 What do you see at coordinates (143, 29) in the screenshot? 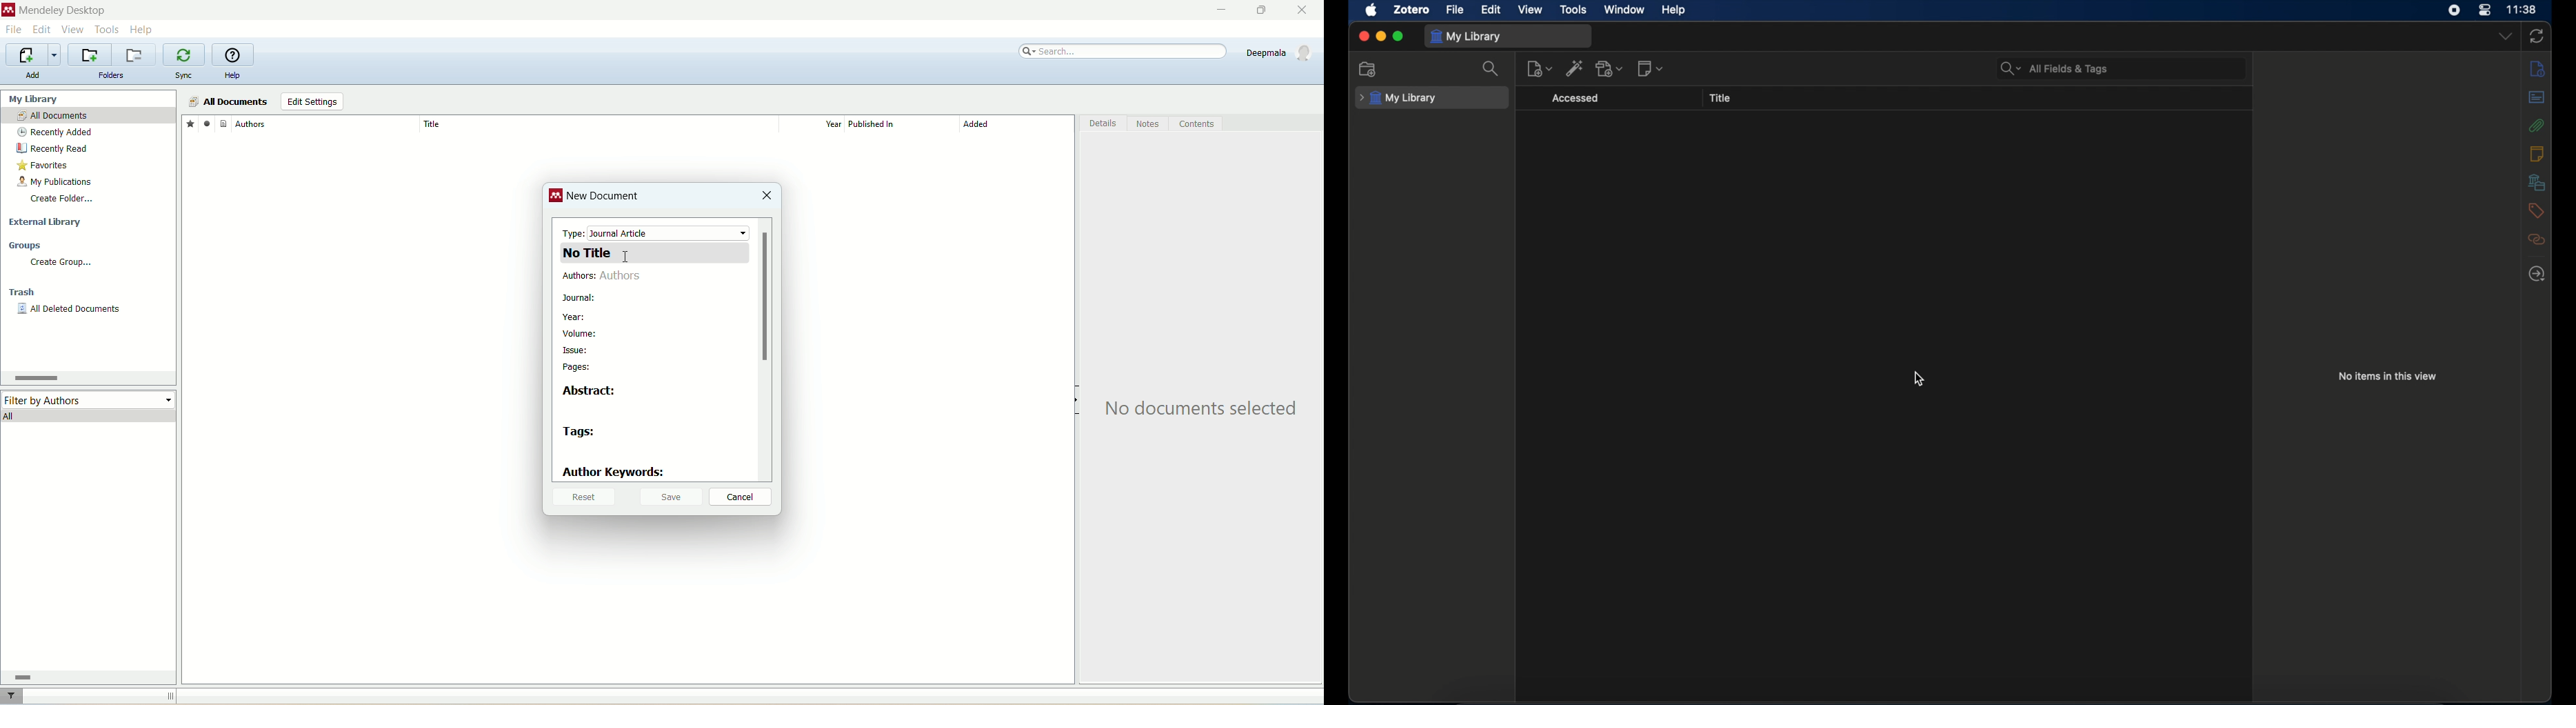
I see `help` at bounding box center [143, 29].